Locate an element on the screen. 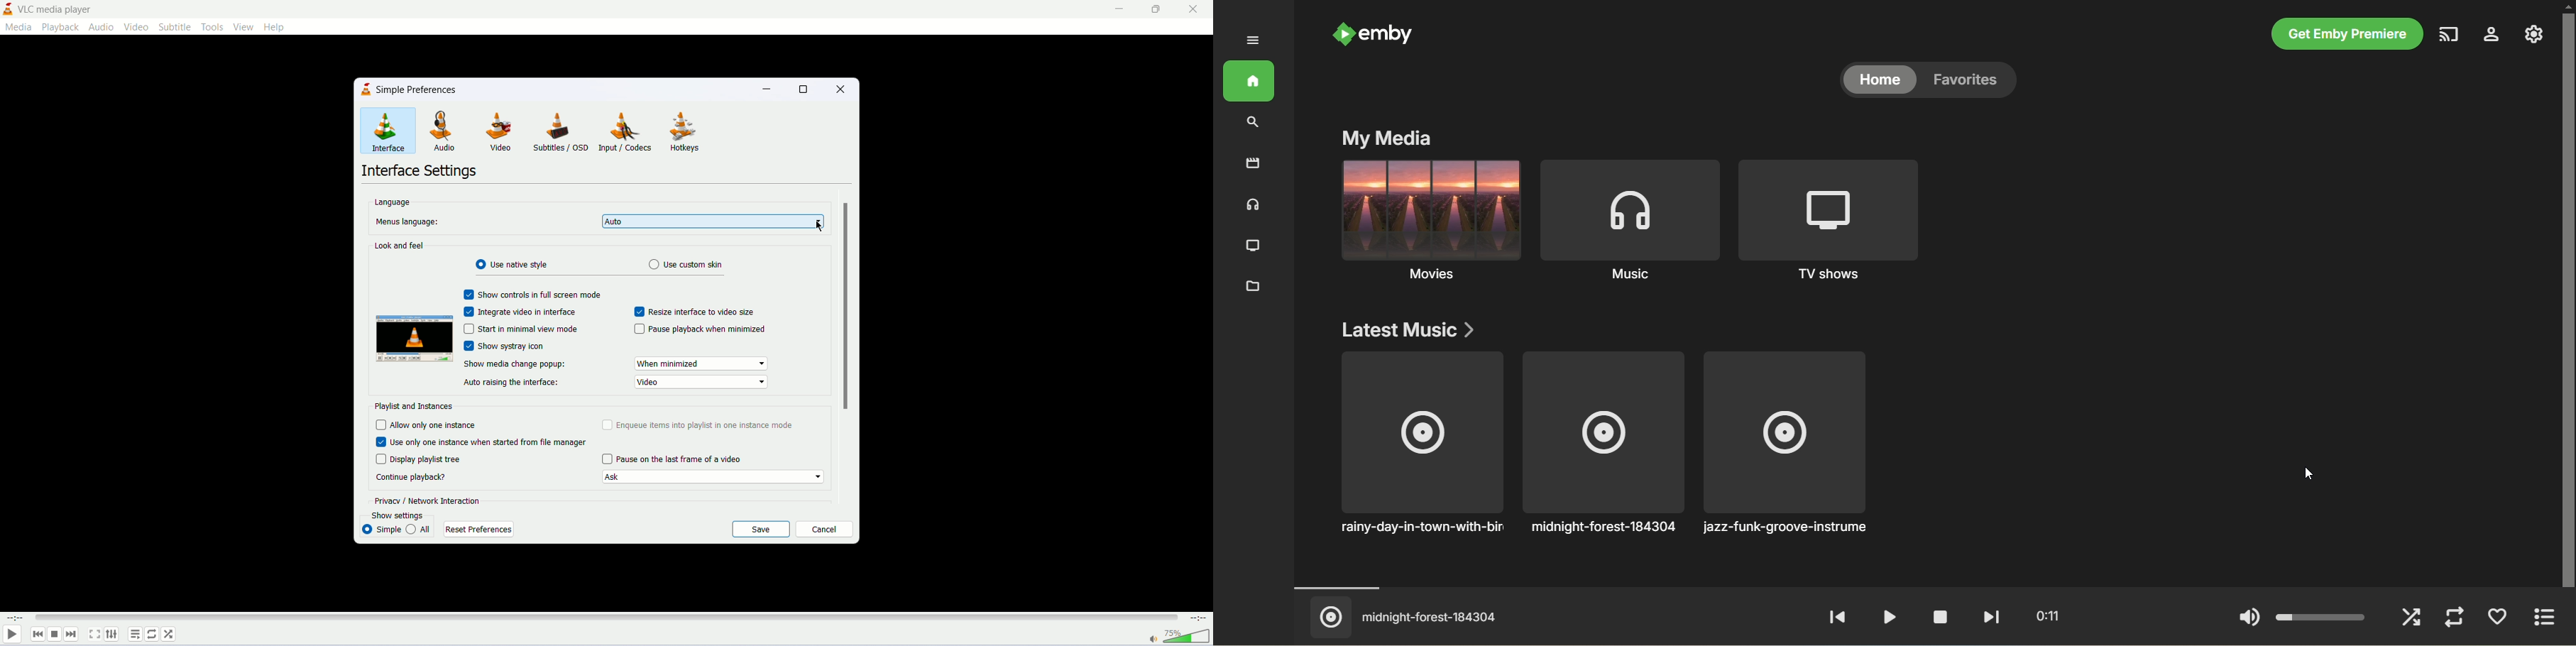  show contrls is located at coordinates (532, 293).